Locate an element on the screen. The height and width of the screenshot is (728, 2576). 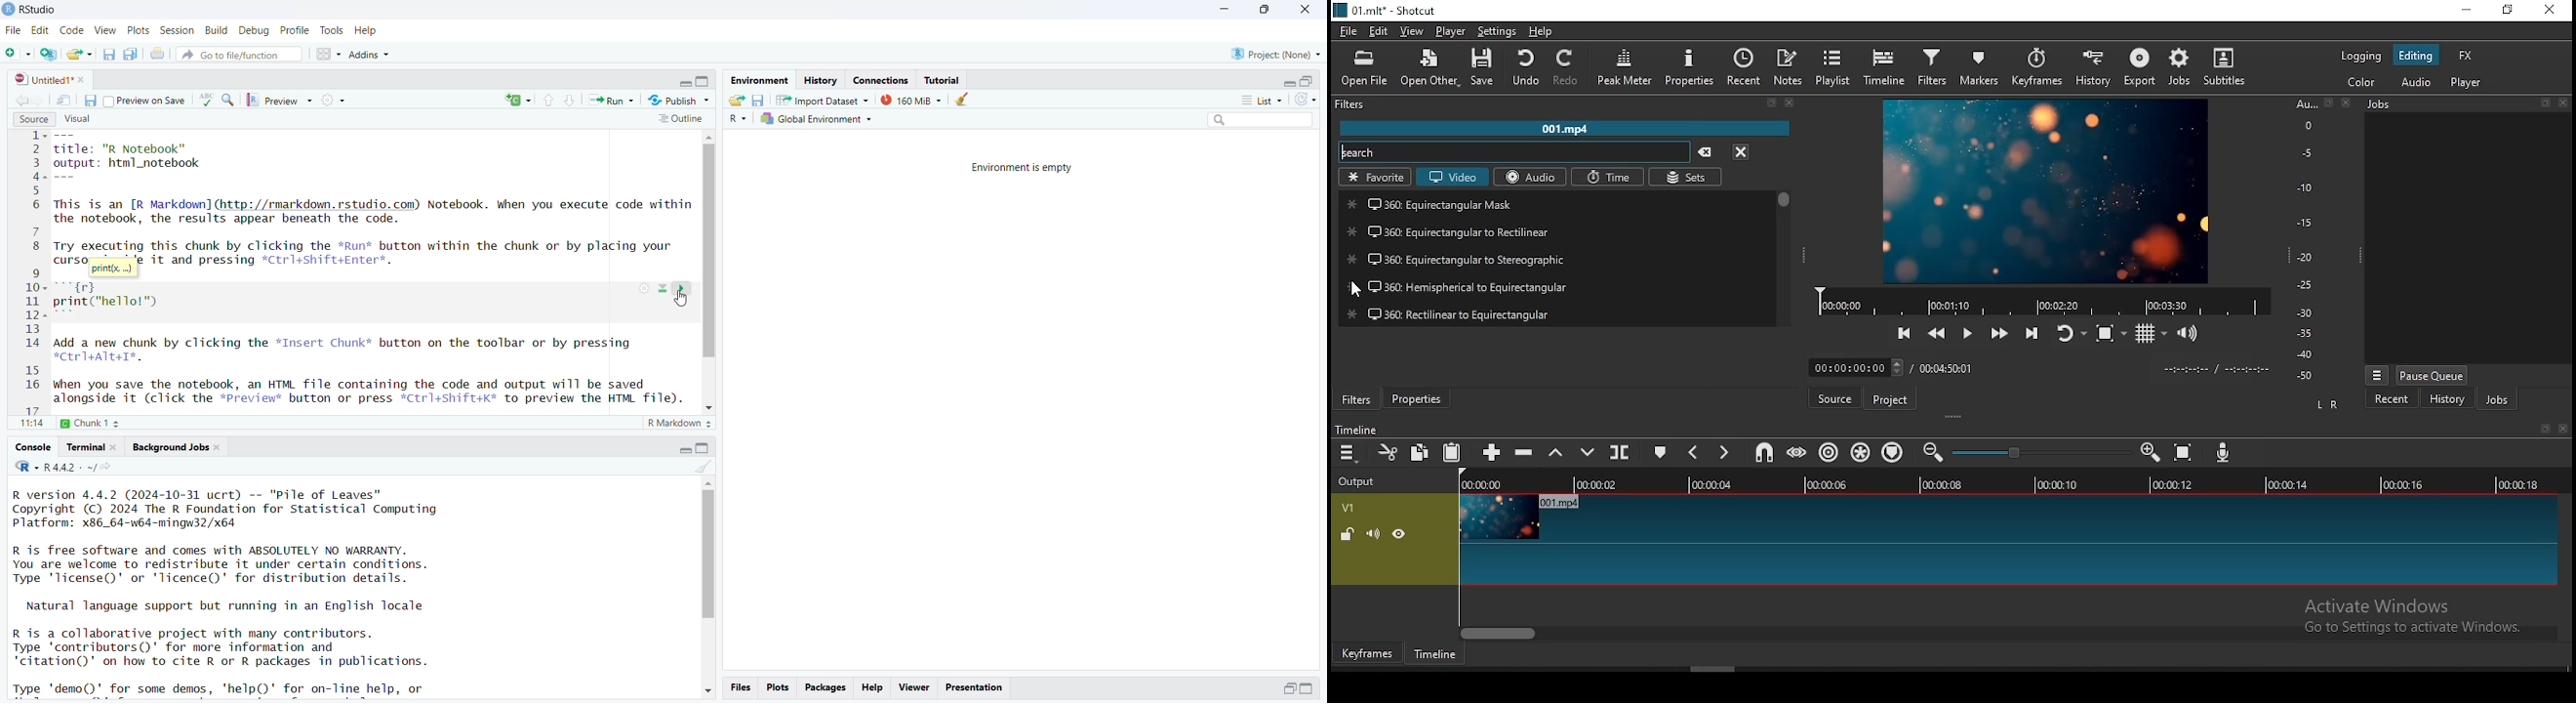
timeline is located at coordinates (1884, 66).